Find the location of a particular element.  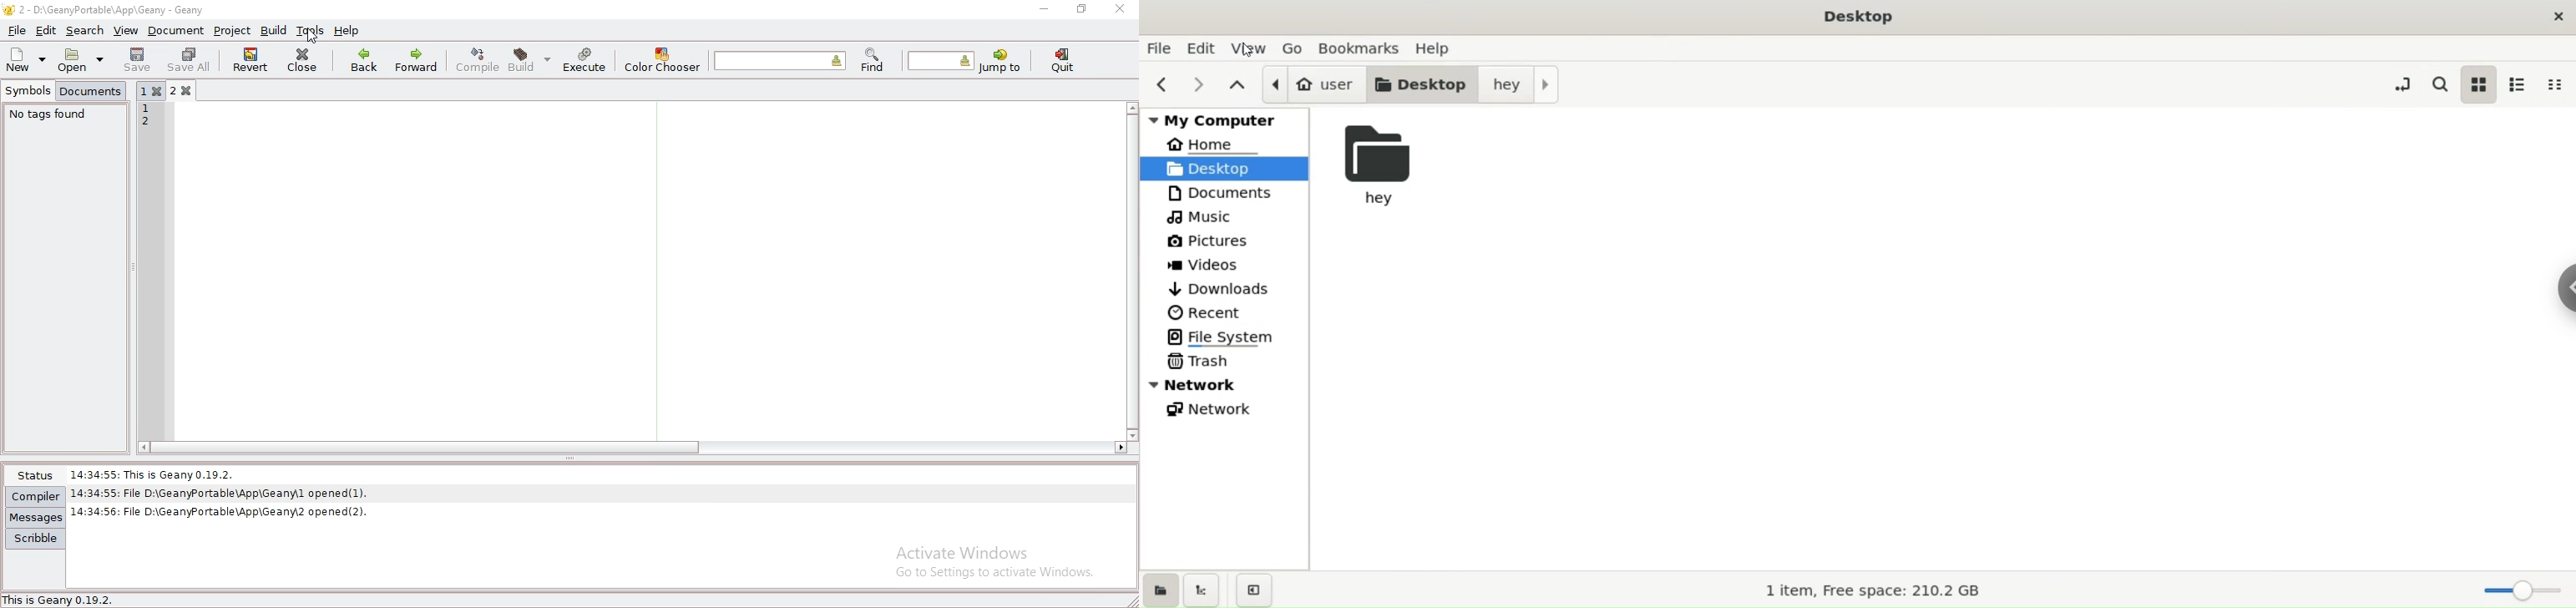

 2 - D:\GeanyPortable\App\Geany - Geany is located at coordinates (115, 9).